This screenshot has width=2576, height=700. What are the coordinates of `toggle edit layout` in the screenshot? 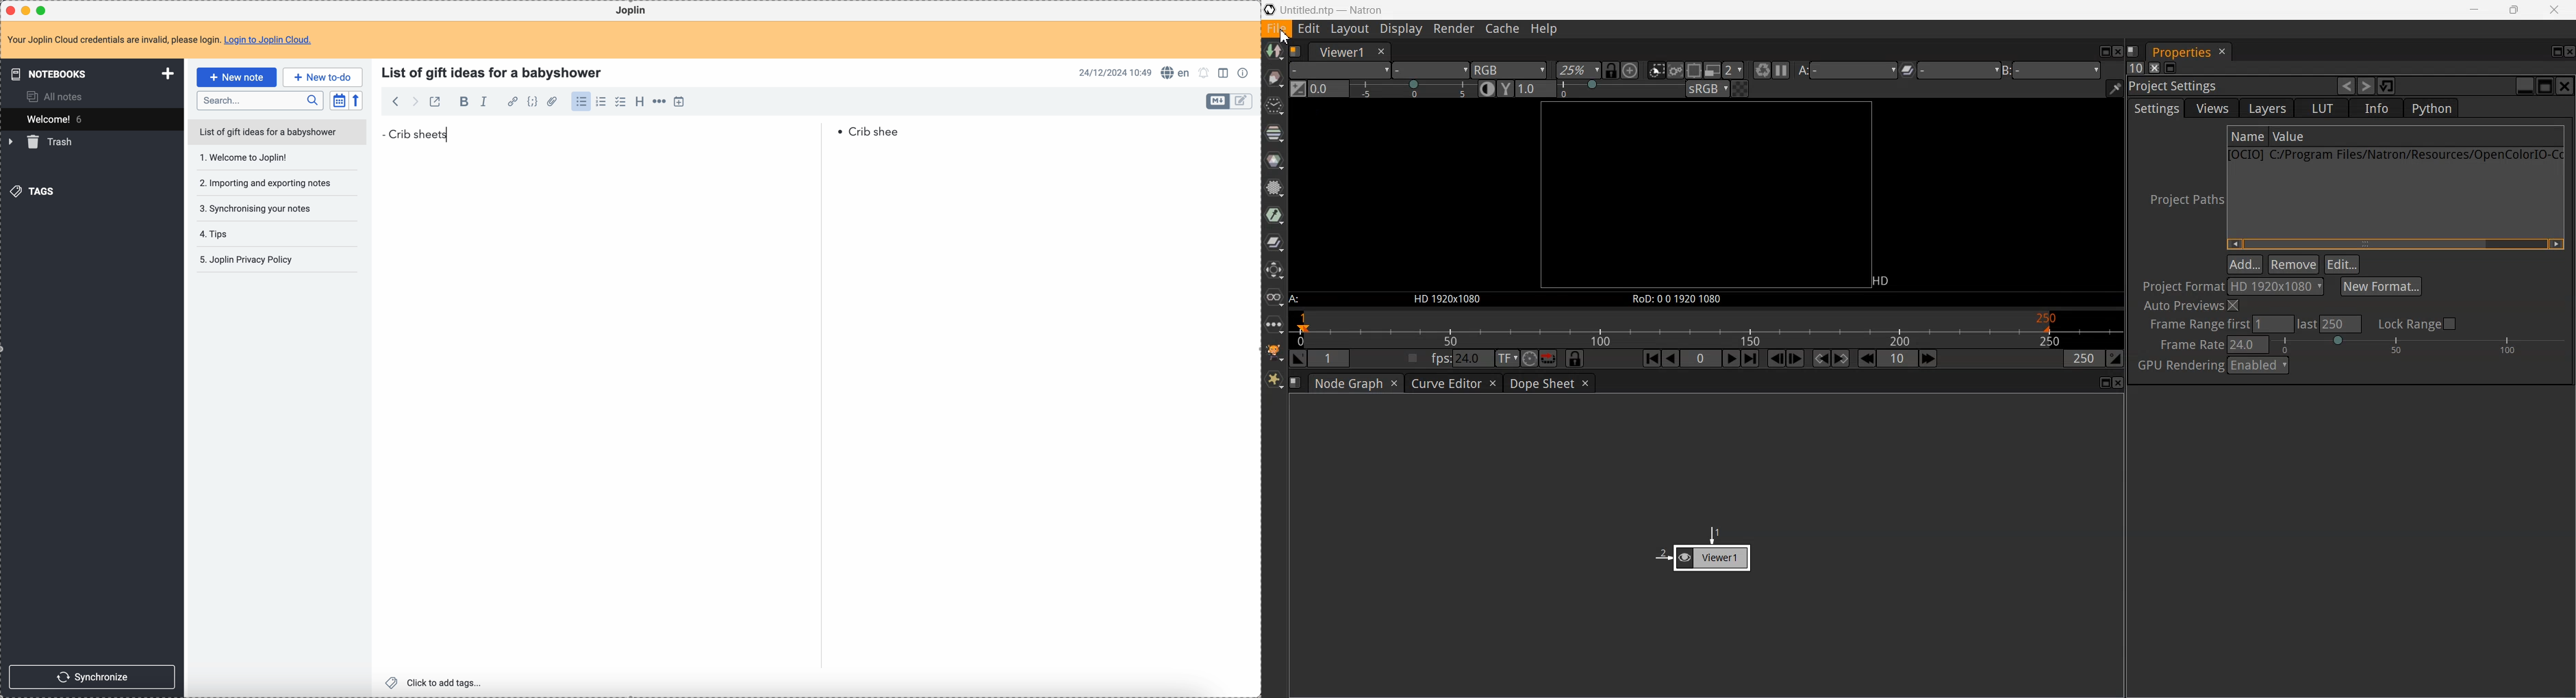 It's located at (1242, 101).